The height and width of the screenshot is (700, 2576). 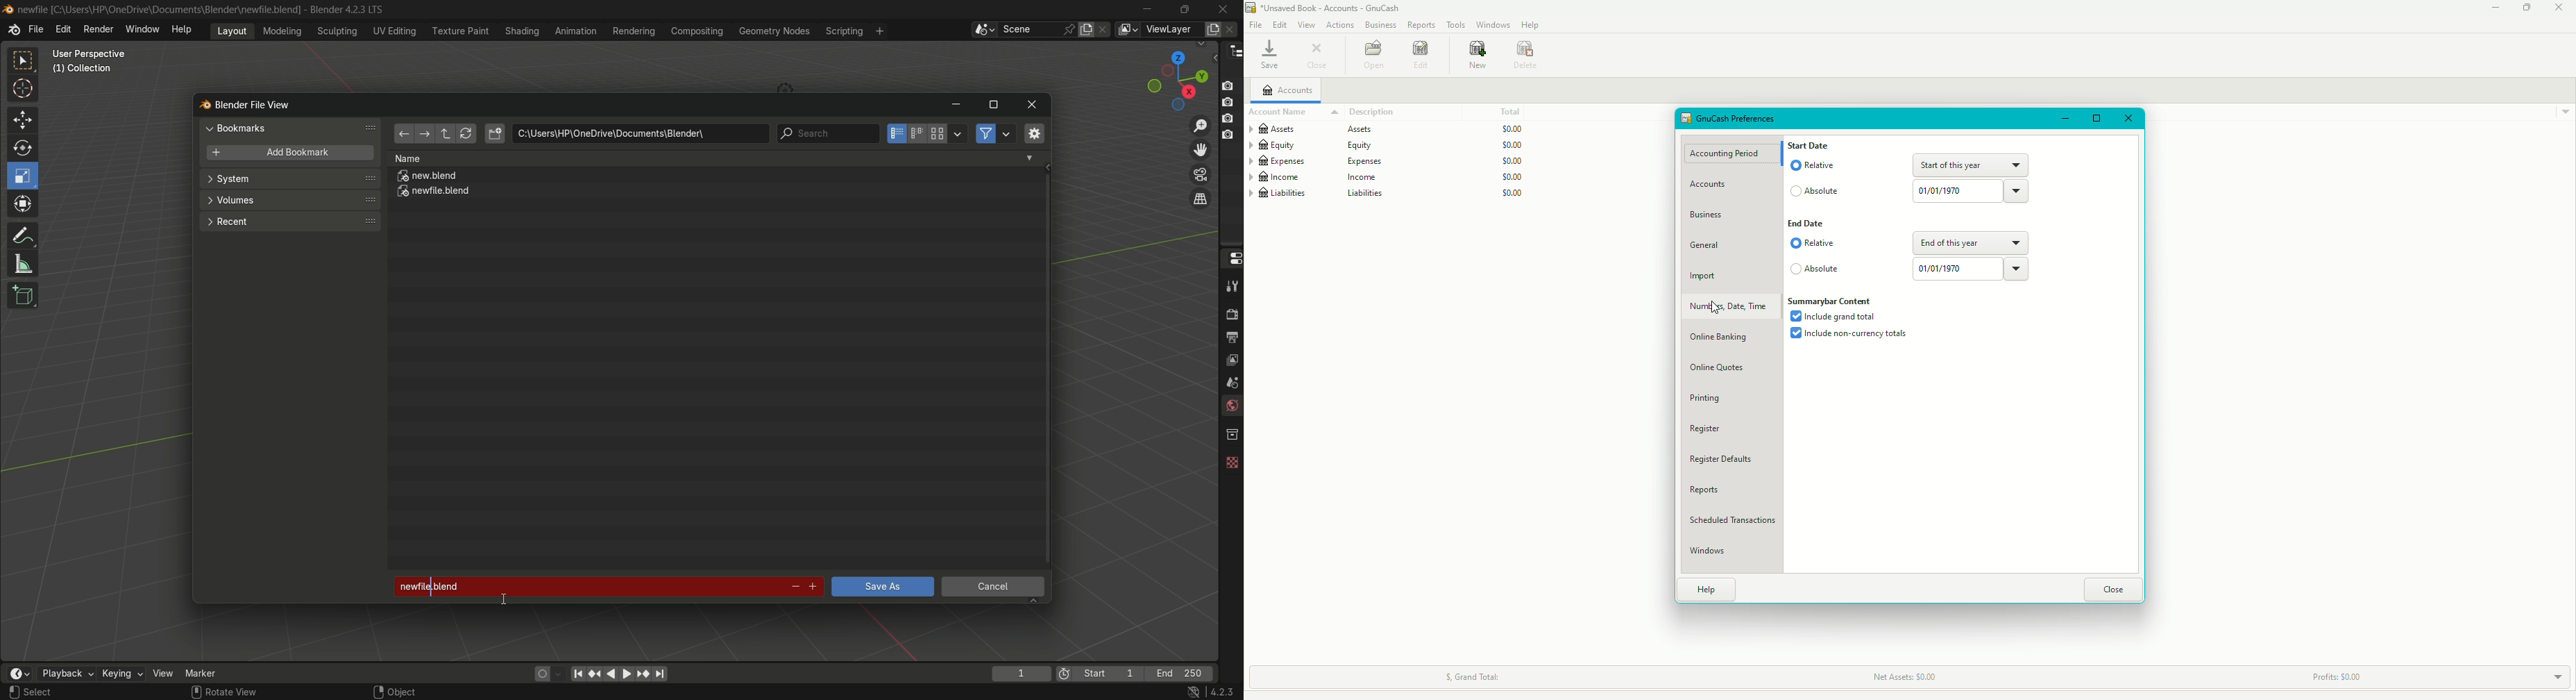 What do you see at coordinates (505, 601) in the screenshot?
I see `text Cursor` at bounding box center [505, 601].